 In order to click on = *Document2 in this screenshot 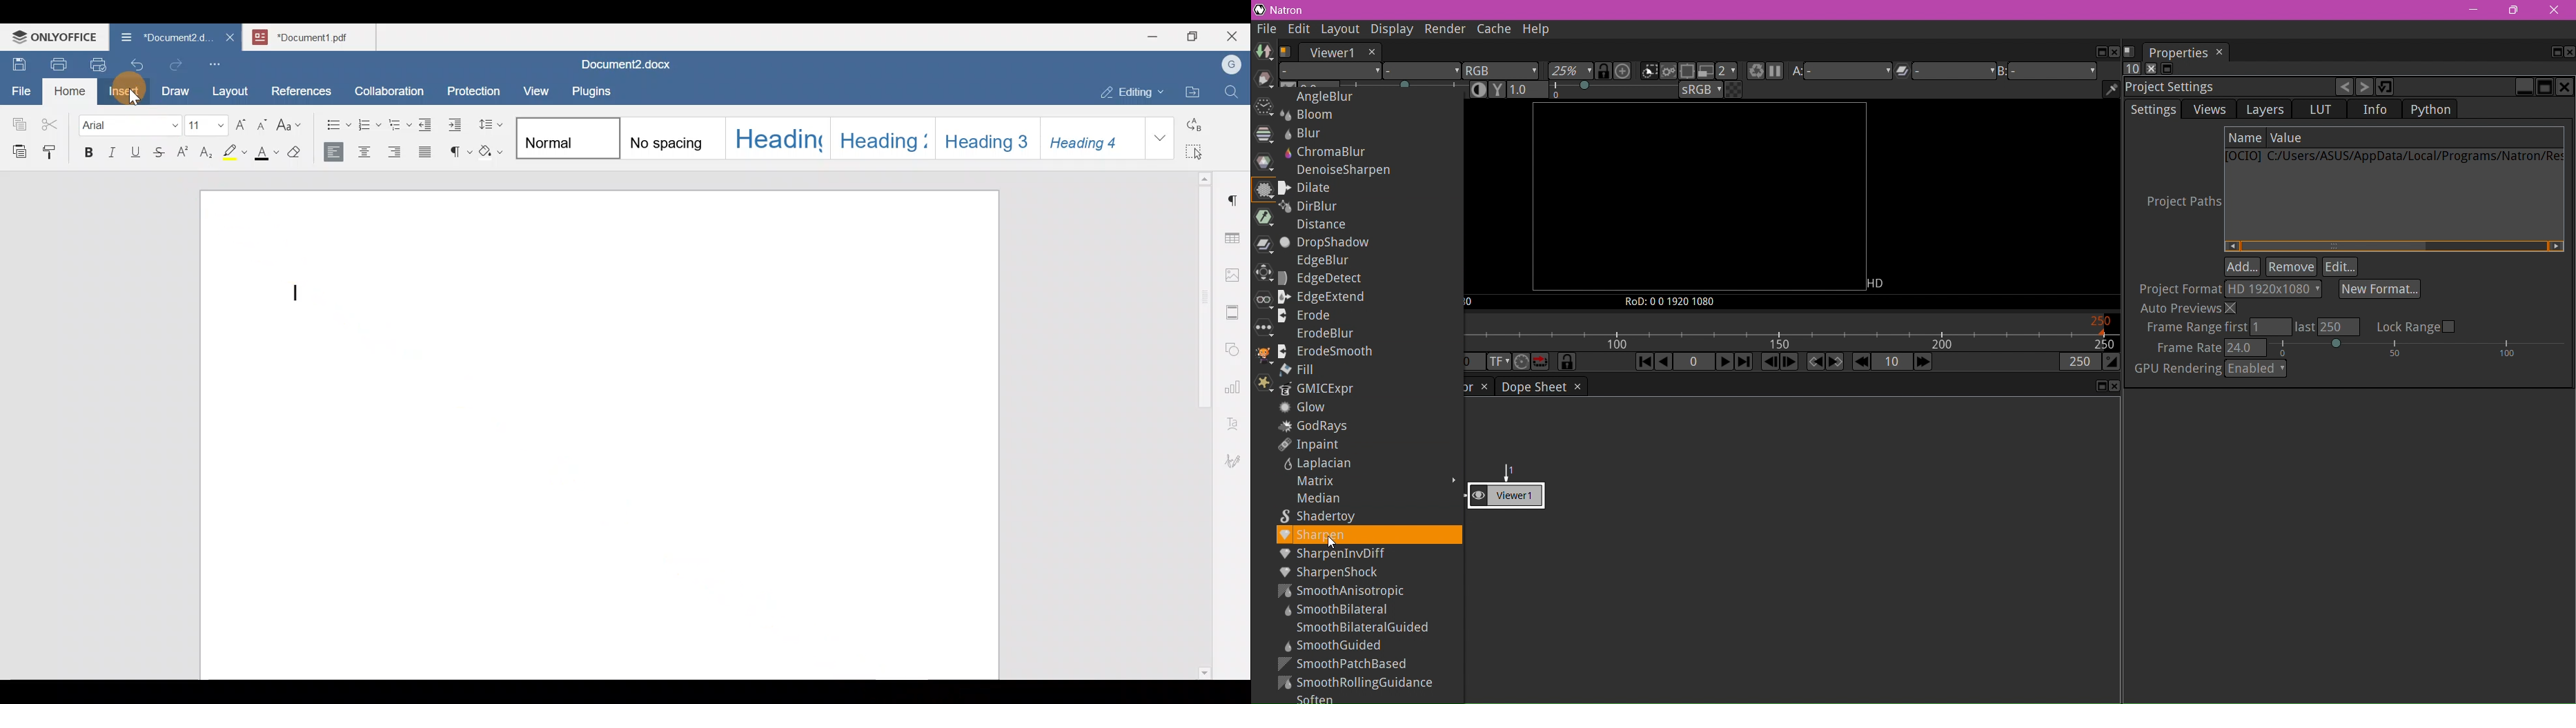, I will do `click(161, 36)`.